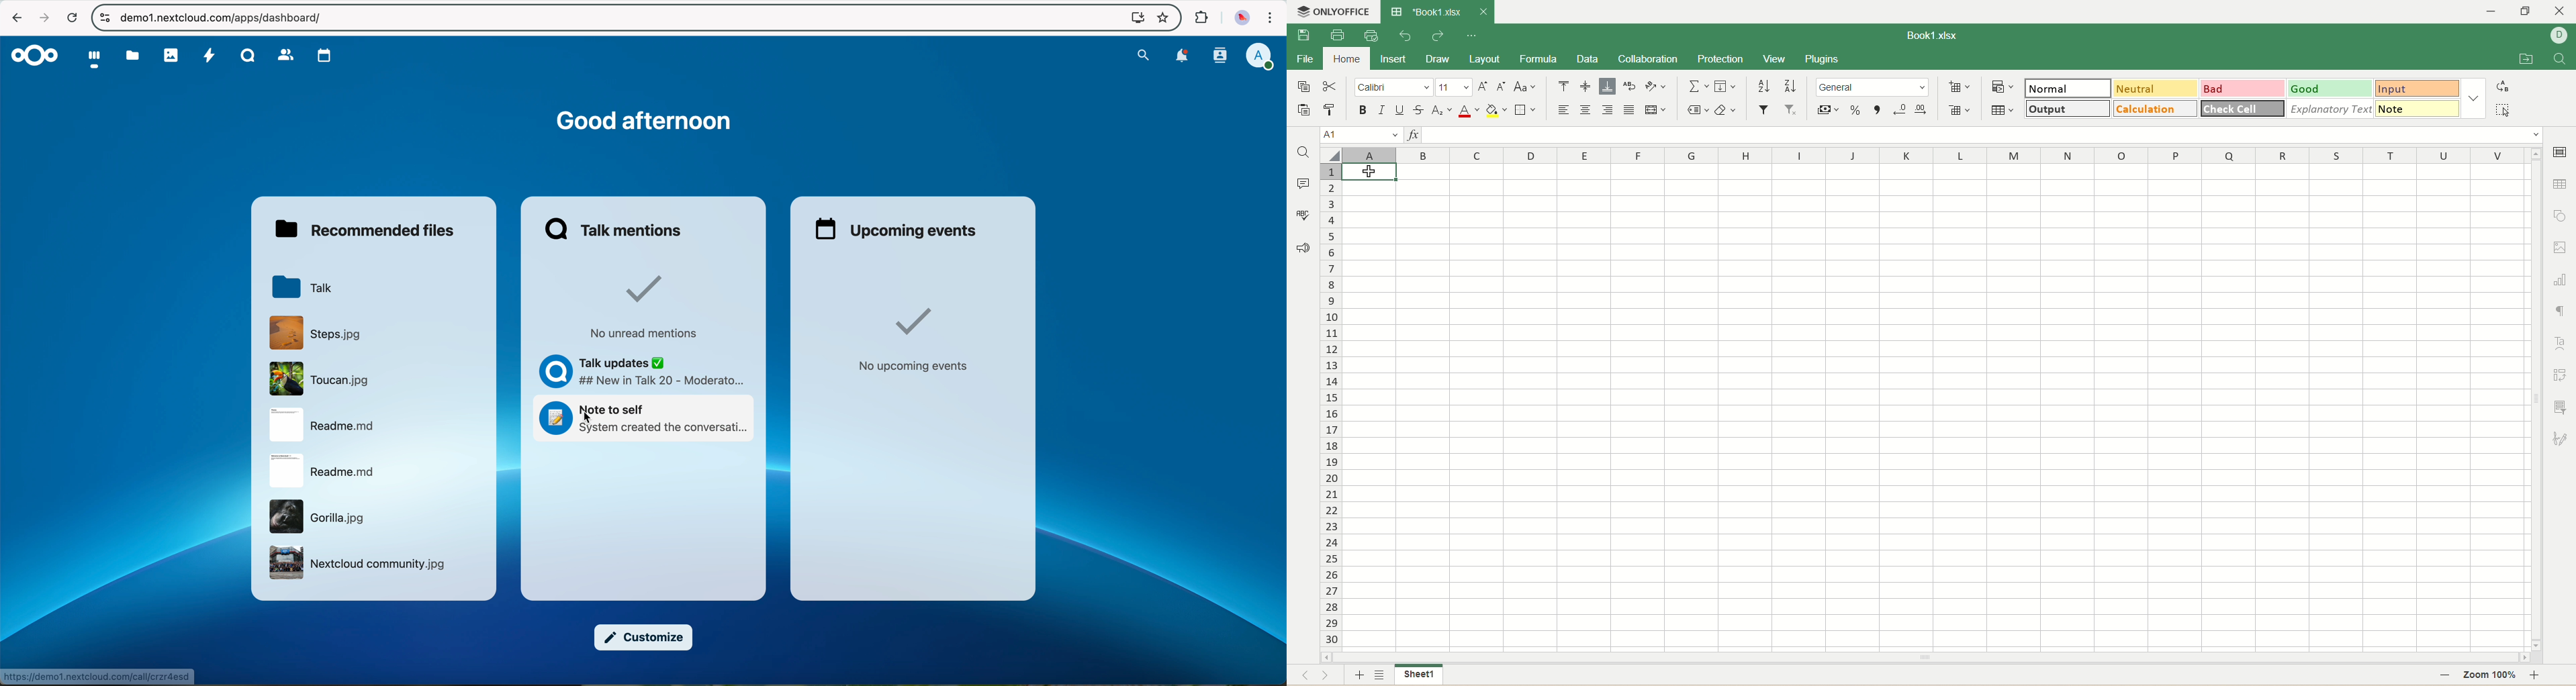  What do you see at coordinates (1330, 405) in the screenshot?
I see `row number` at bounding box center [1330, 405].